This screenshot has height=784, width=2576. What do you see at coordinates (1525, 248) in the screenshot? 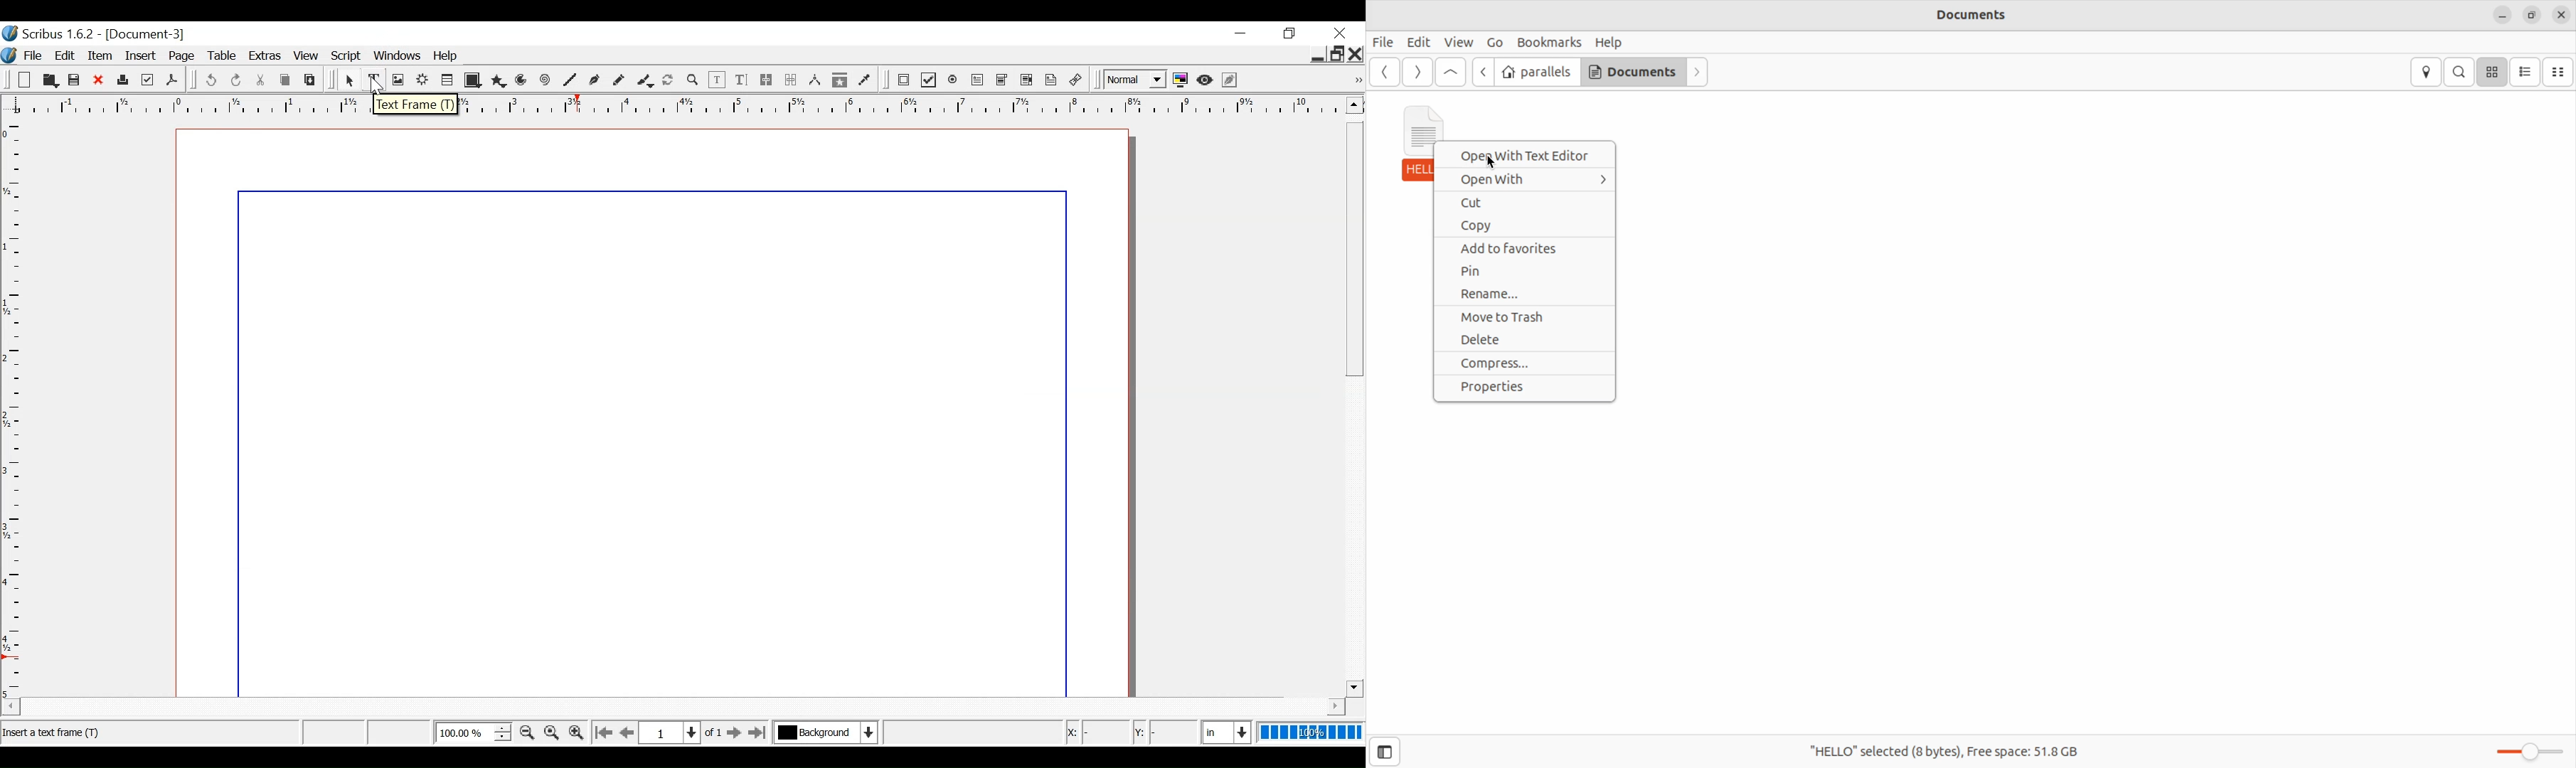
I see `Add to favorites` at bounding box center [1525, 248].